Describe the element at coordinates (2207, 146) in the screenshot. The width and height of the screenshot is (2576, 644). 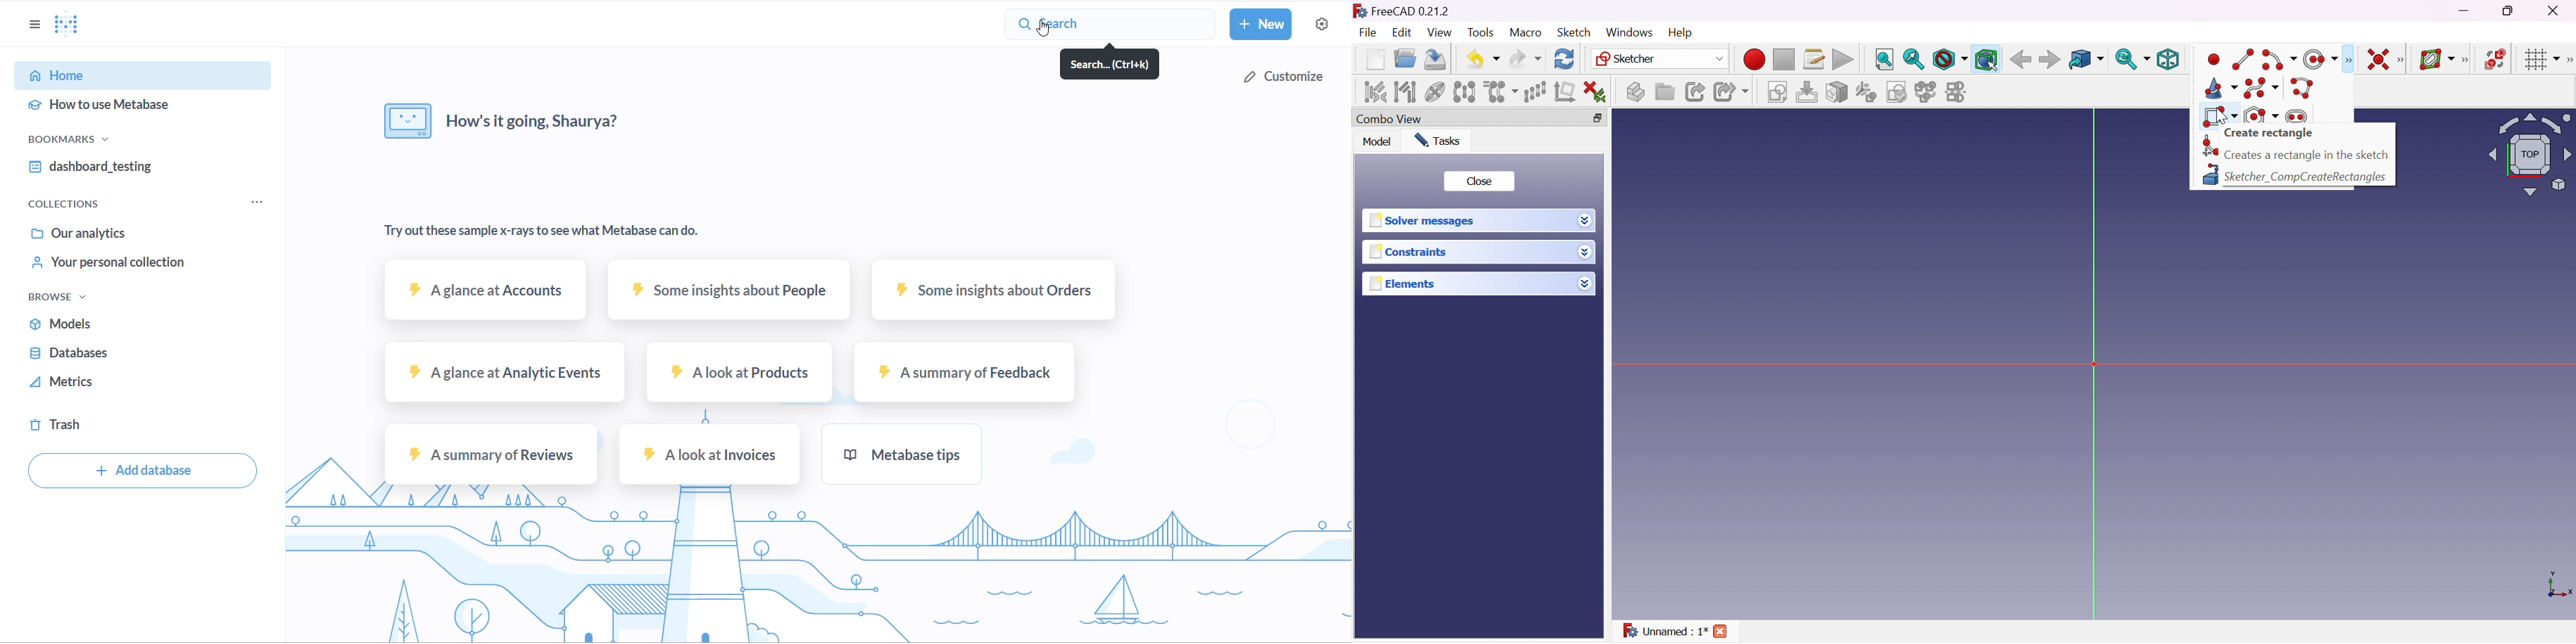
I see `Create fillet` at that location.